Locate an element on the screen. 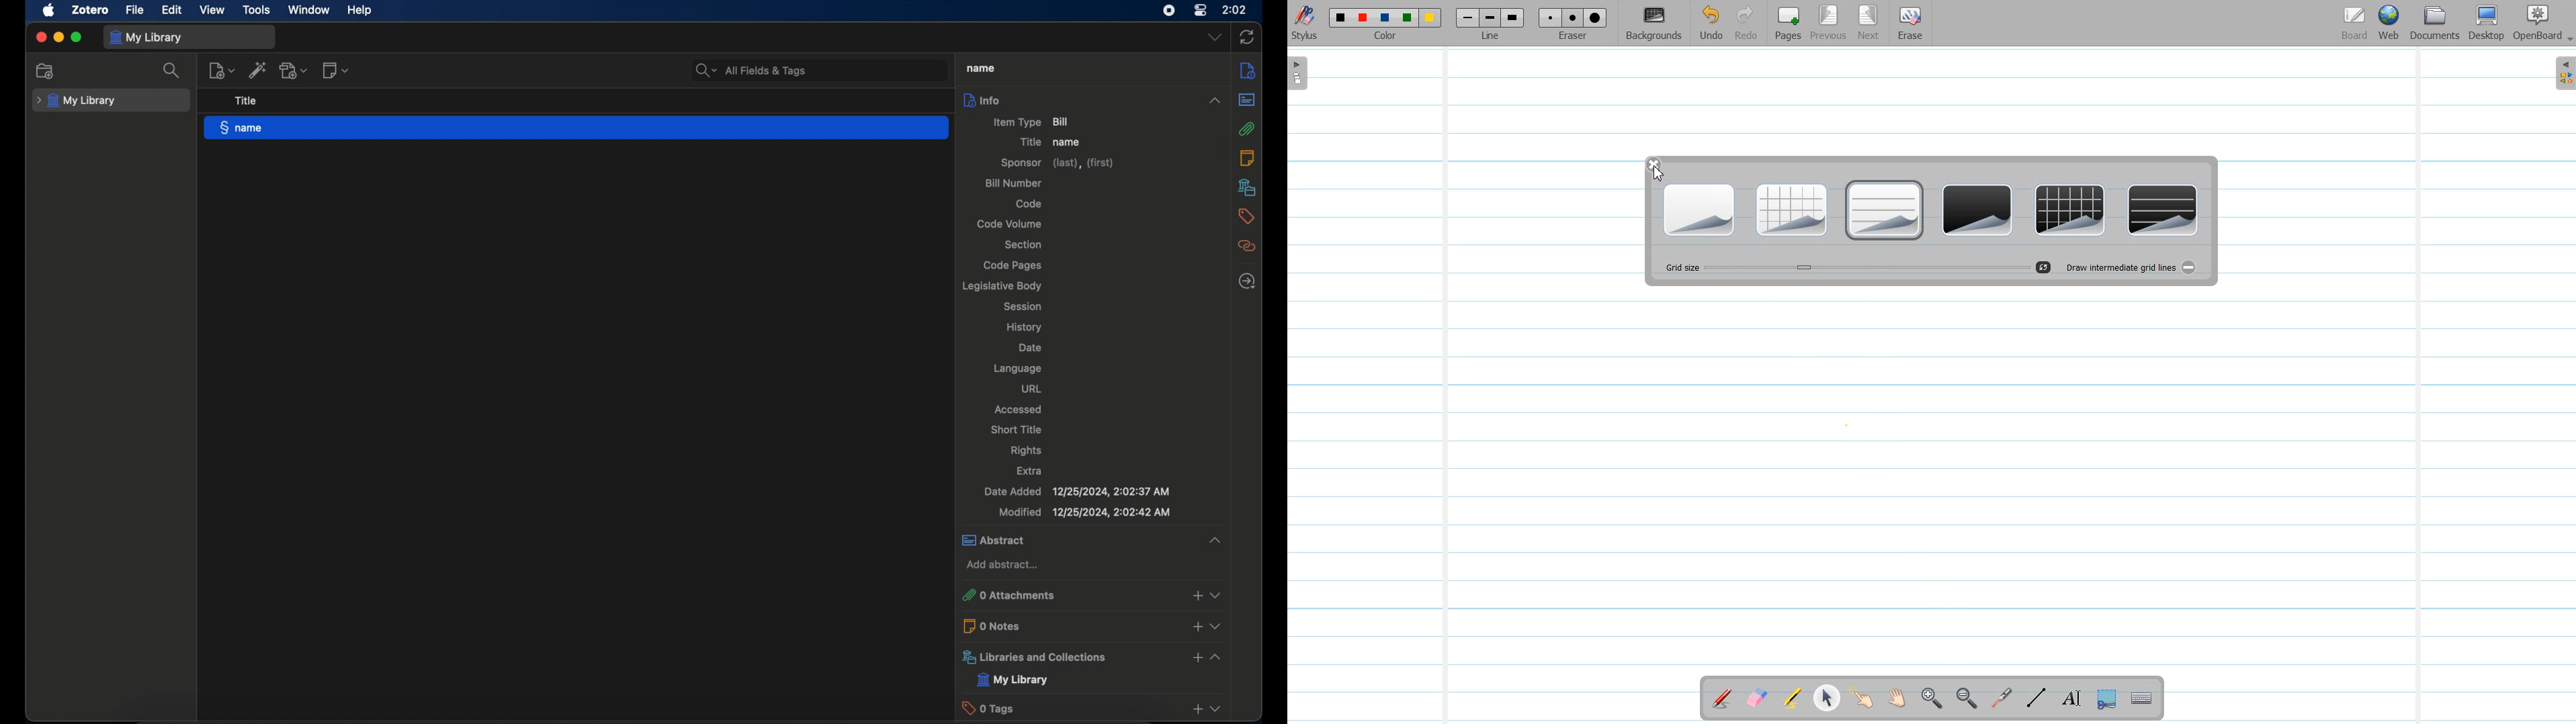 The width and height of the screenshot is (2576, 728). tags is located at coordinates (1246, 217).